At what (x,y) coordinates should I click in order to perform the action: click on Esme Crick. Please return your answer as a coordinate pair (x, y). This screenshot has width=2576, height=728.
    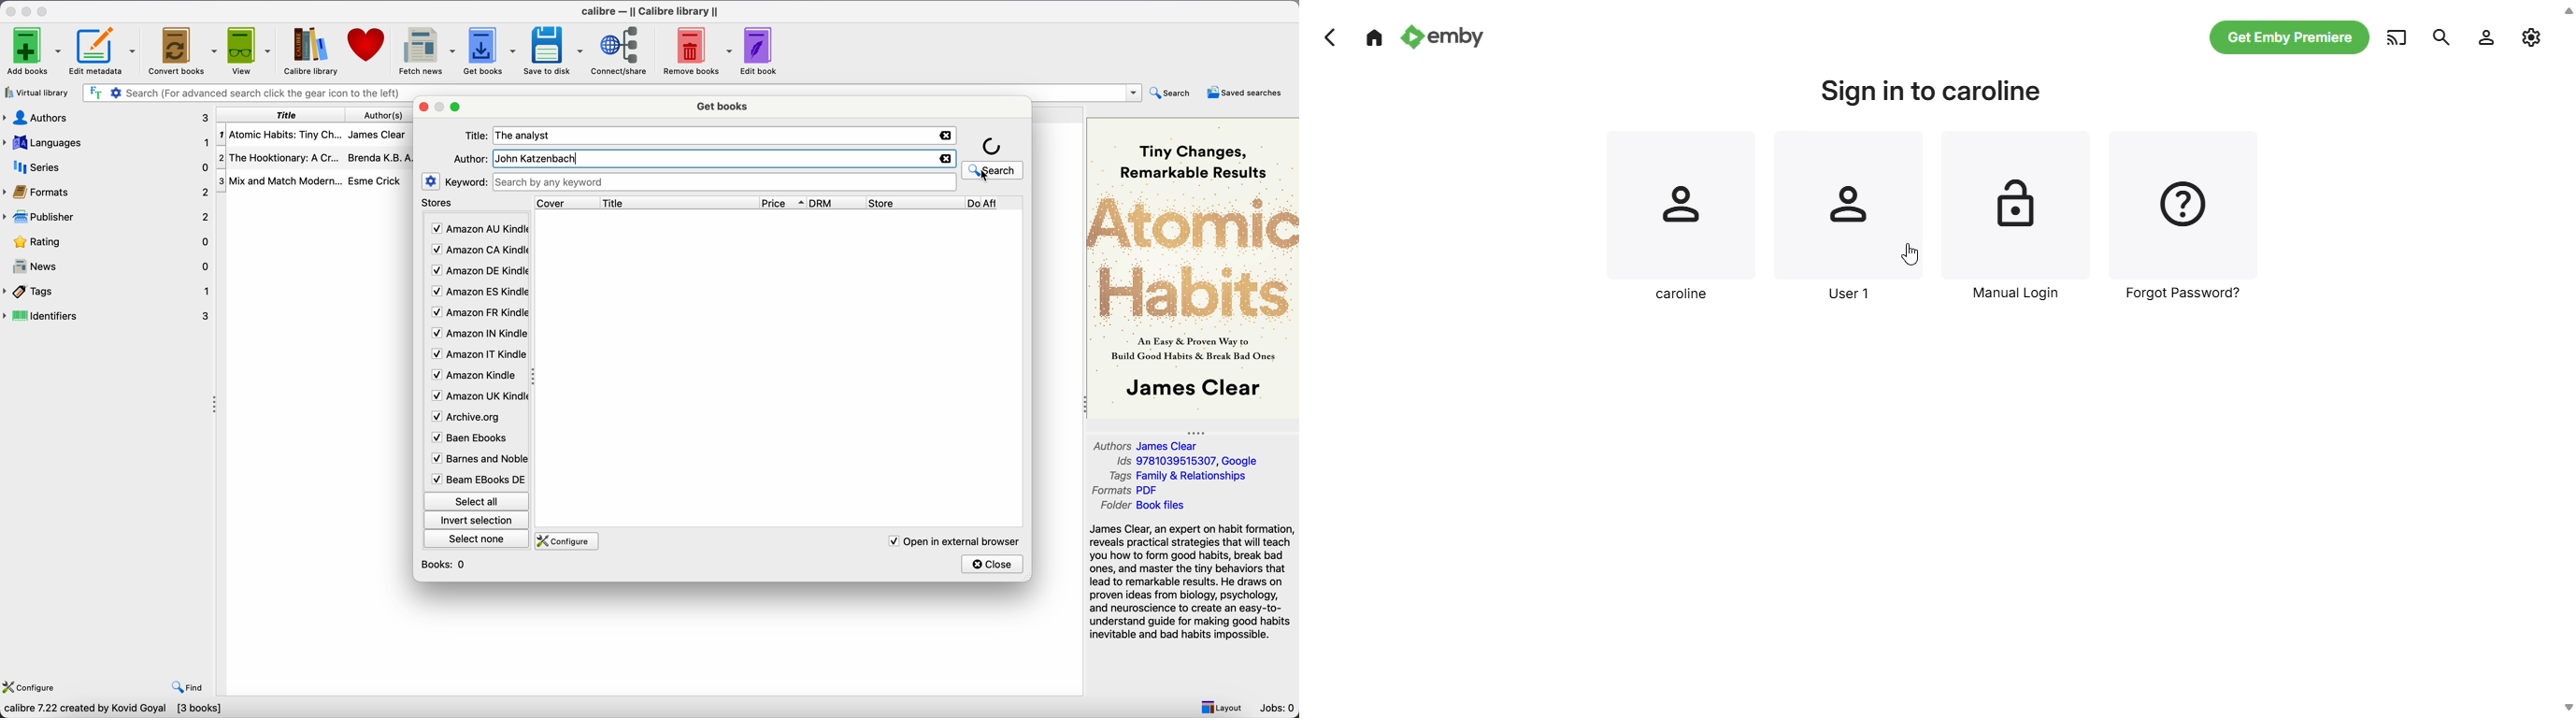
    Looking at the image, I should click on (374, 181).